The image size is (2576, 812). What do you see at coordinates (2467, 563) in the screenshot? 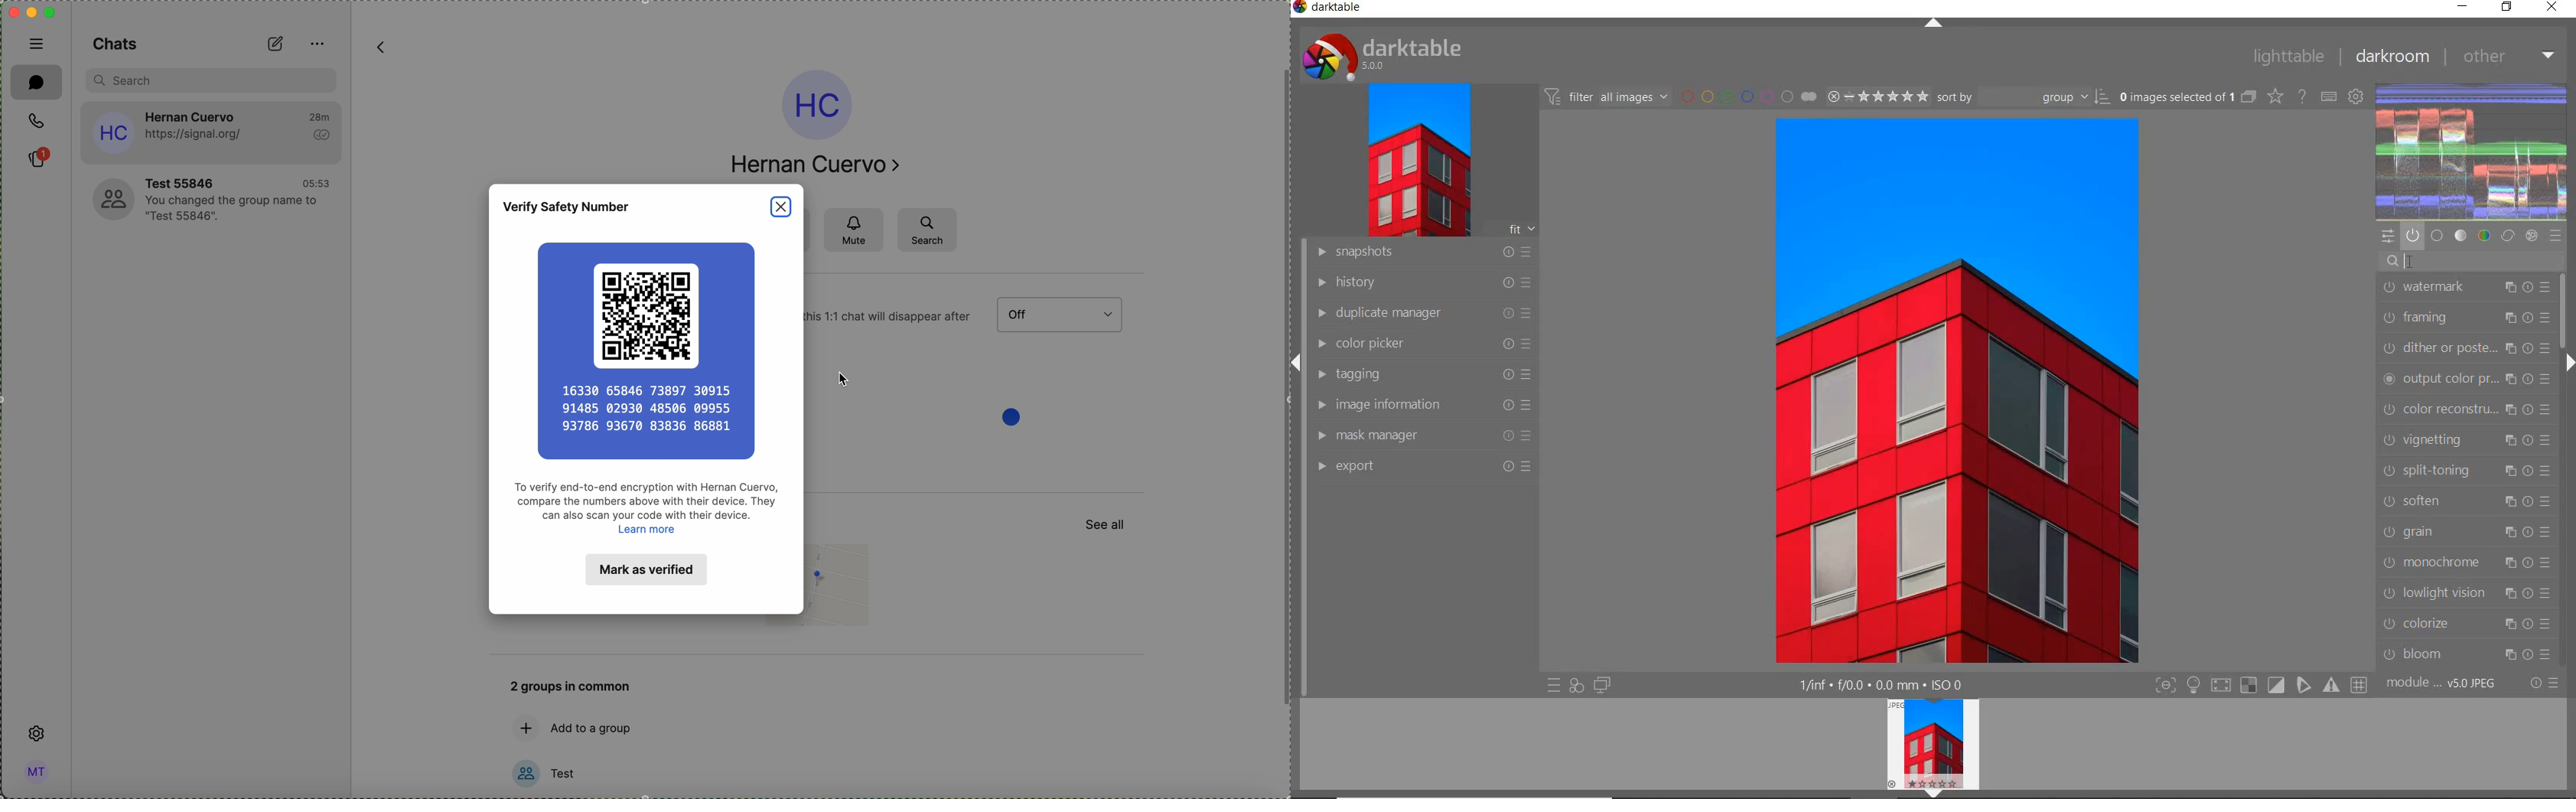
I see `monochrome` at bounding box center [2467, 563].